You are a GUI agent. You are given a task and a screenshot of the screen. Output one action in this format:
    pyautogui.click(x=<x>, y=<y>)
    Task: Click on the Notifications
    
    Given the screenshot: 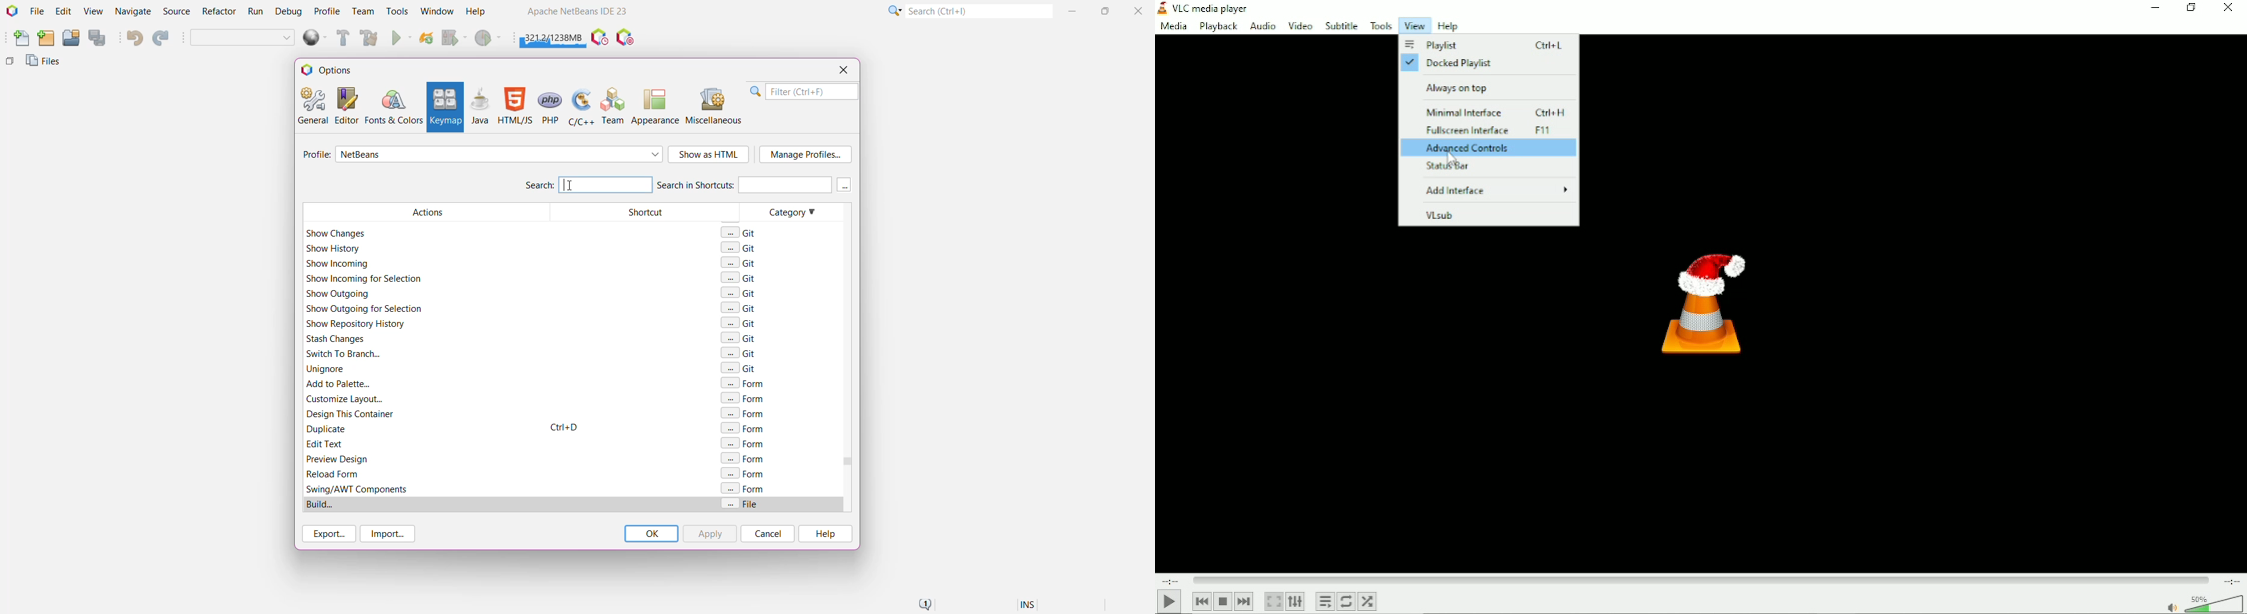 What is the action you would take?
    pyautogui.click(x=925, y=605)
    